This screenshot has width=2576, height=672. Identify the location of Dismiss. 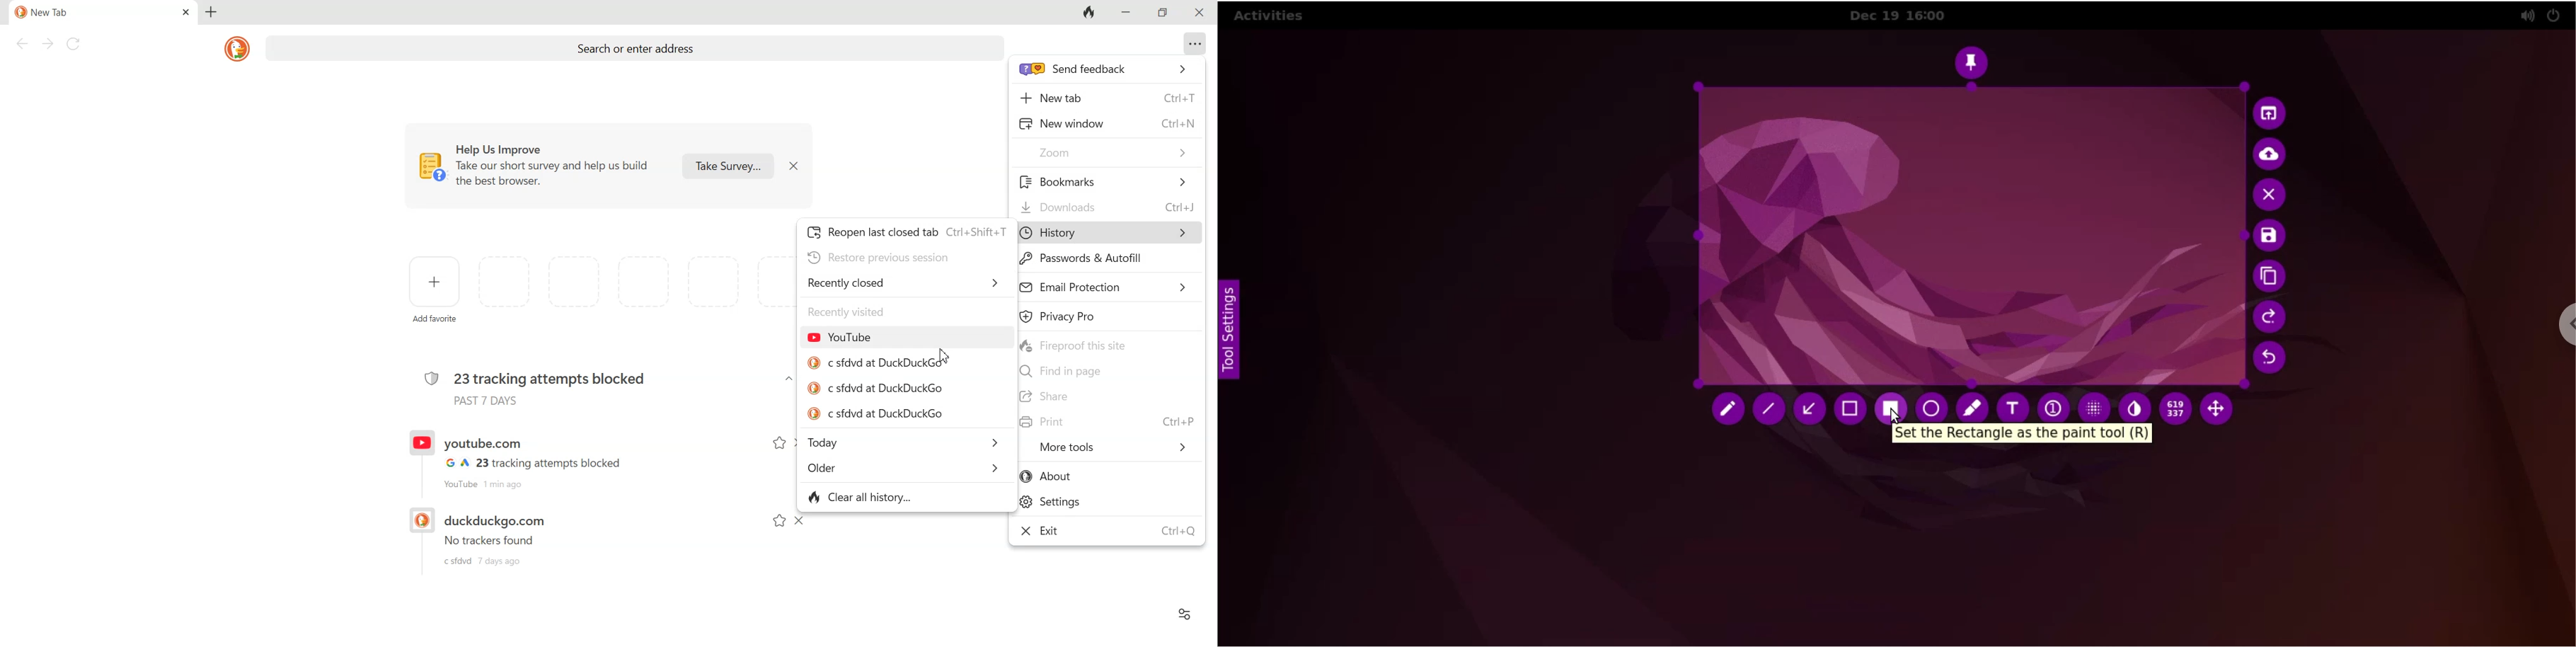
(793, 166).